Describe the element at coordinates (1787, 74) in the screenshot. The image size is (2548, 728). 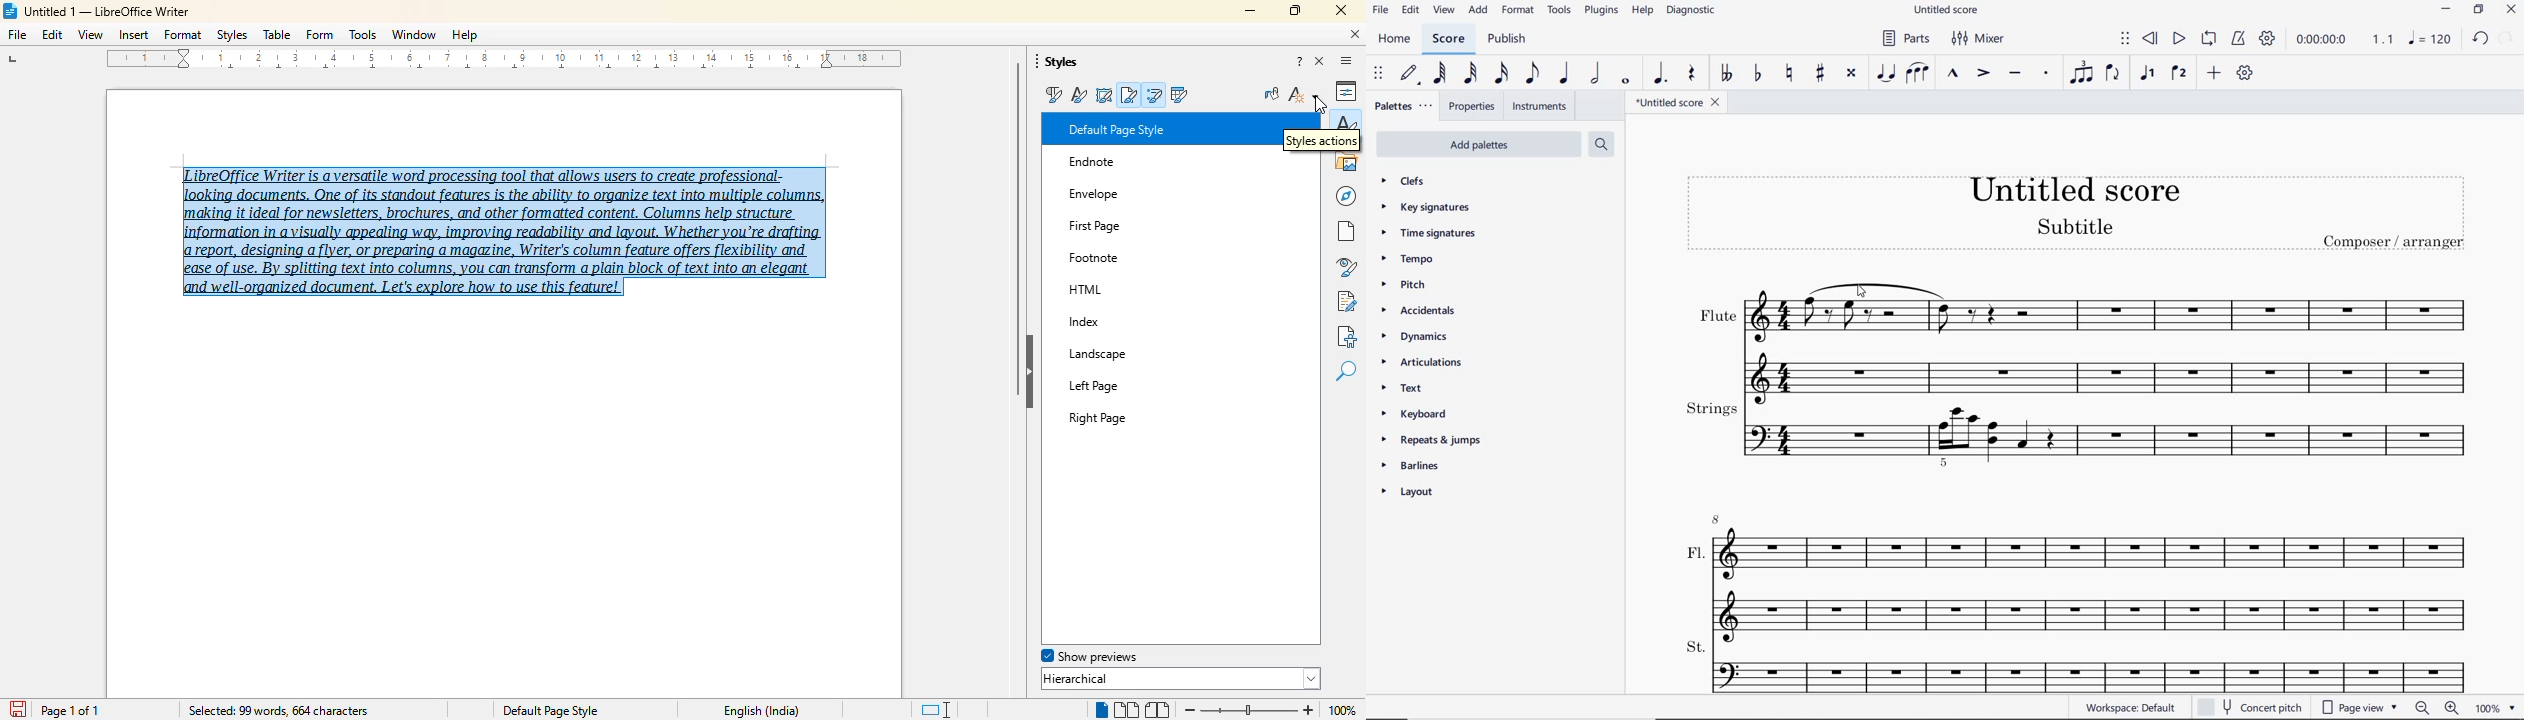
I see `TOGGLE NATURAL` at that location.